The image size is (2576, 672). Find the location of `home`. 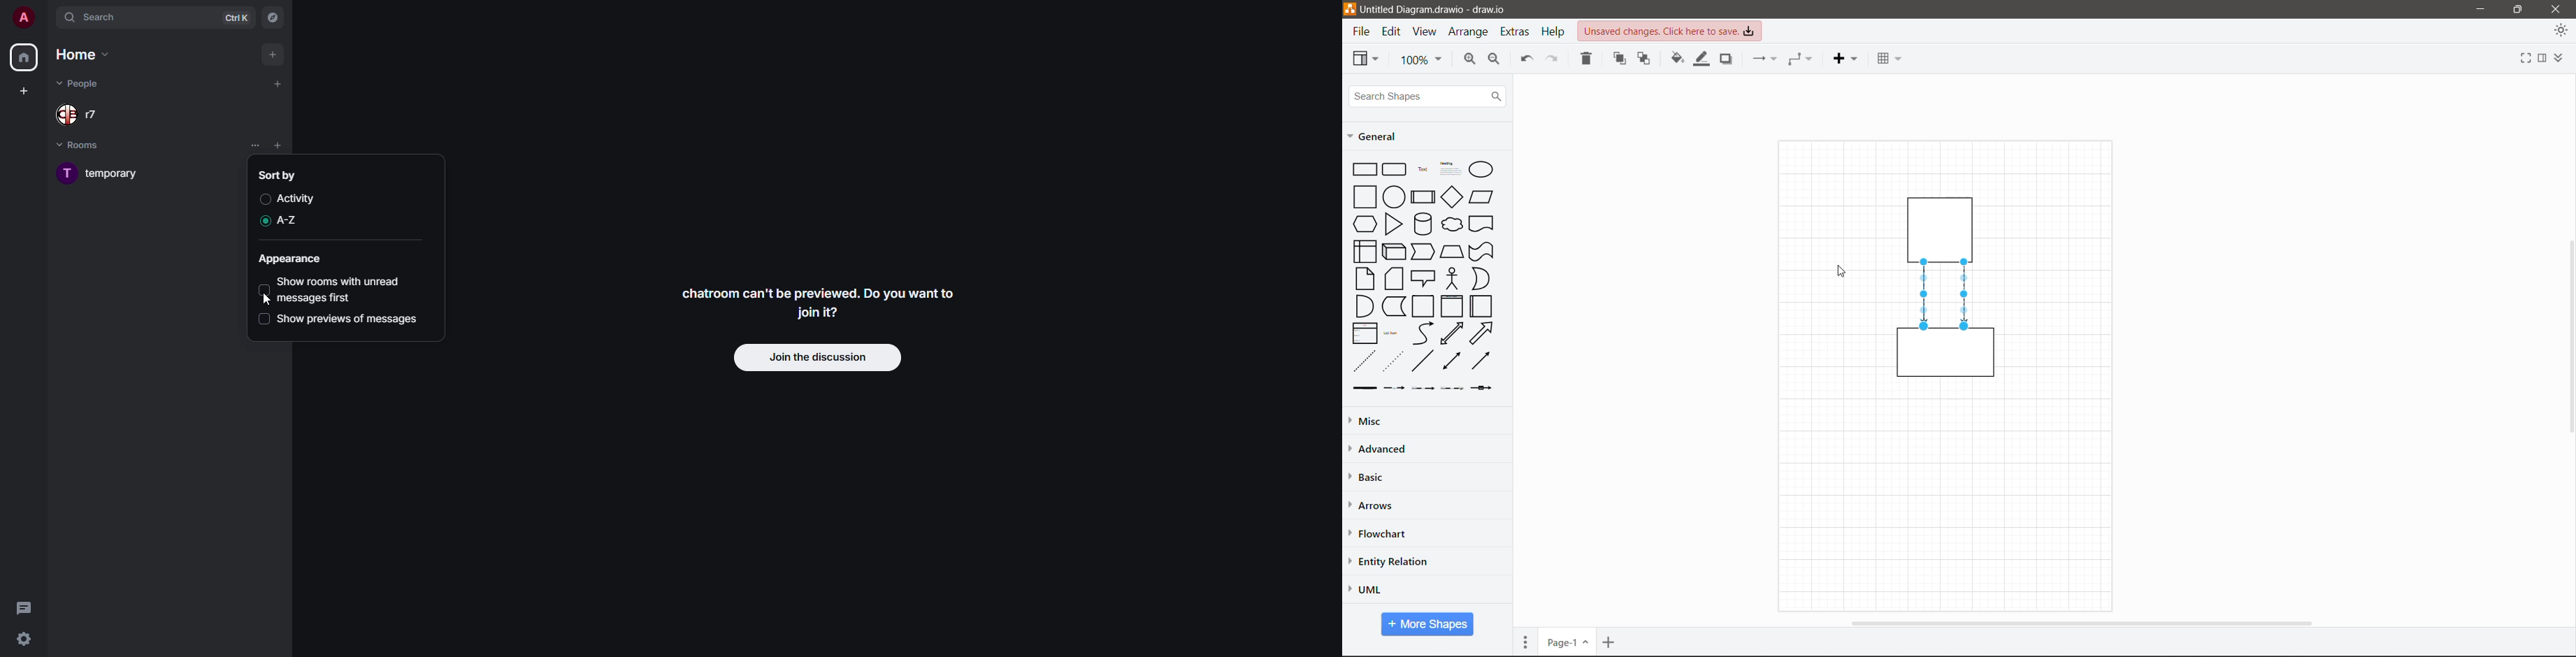

home is located at coordinates (25, 58).